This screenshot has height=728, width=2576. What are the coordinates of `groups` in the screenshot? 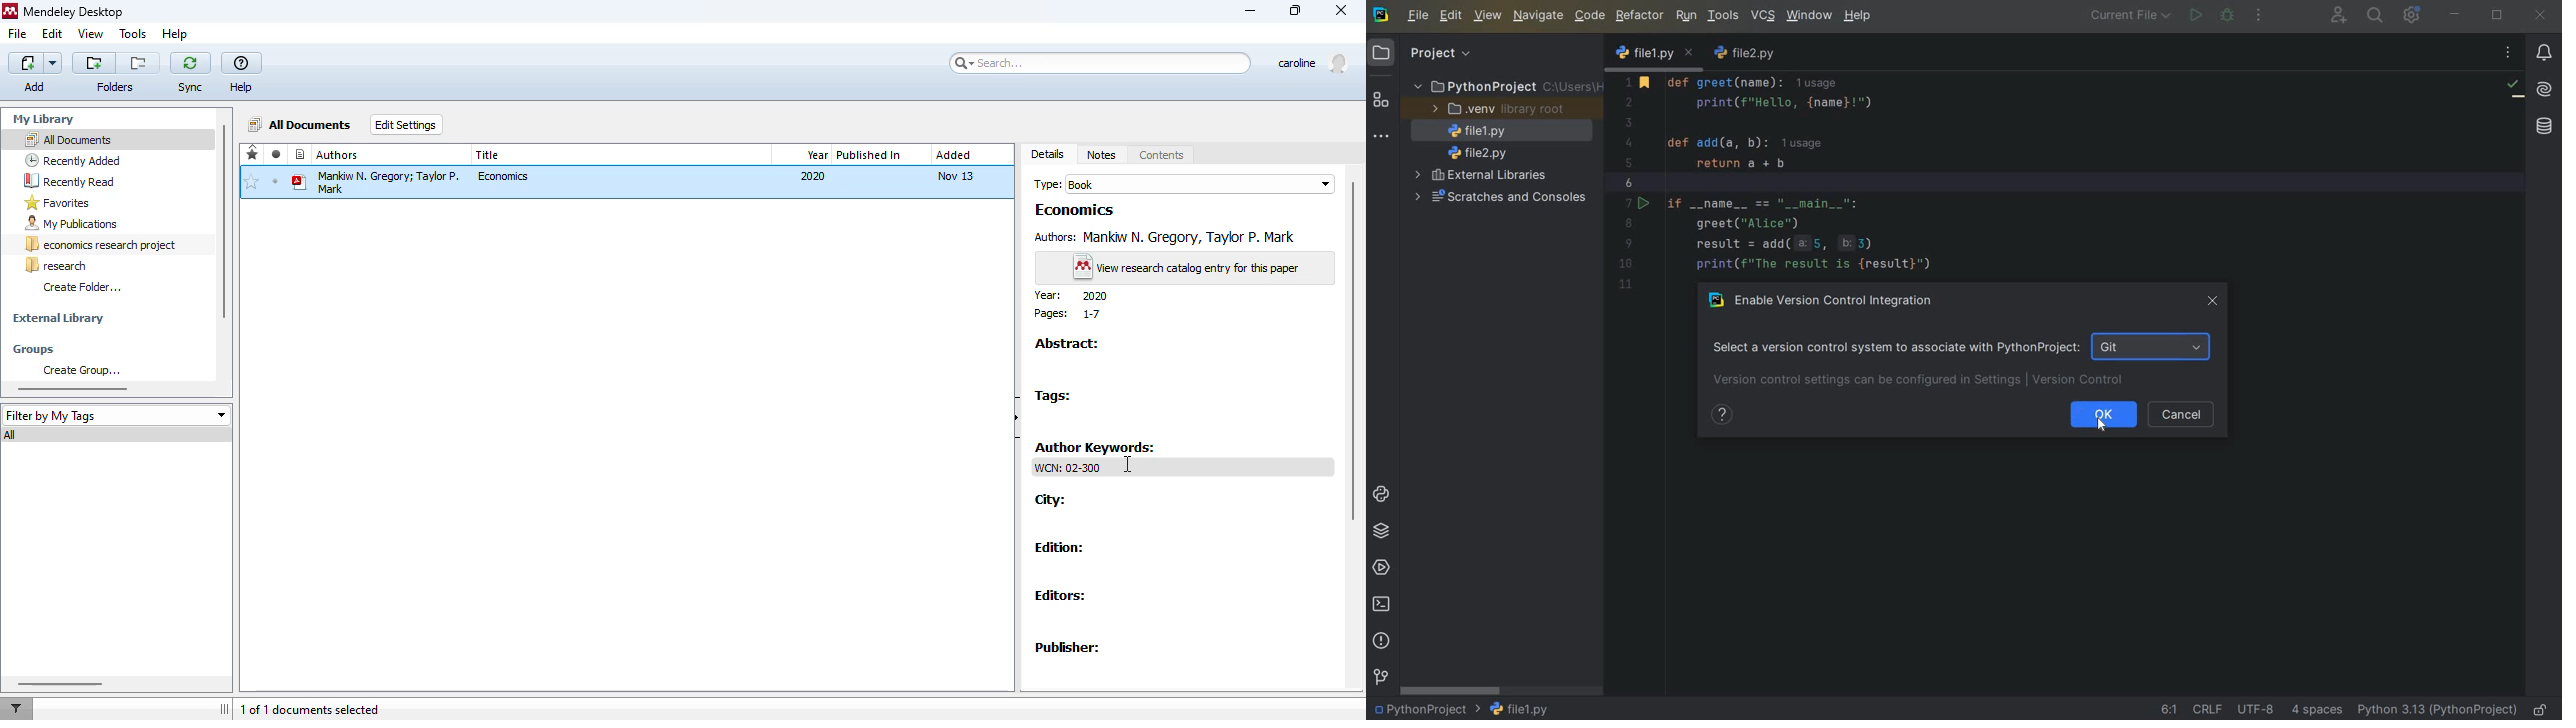 It's located at (35, 350).